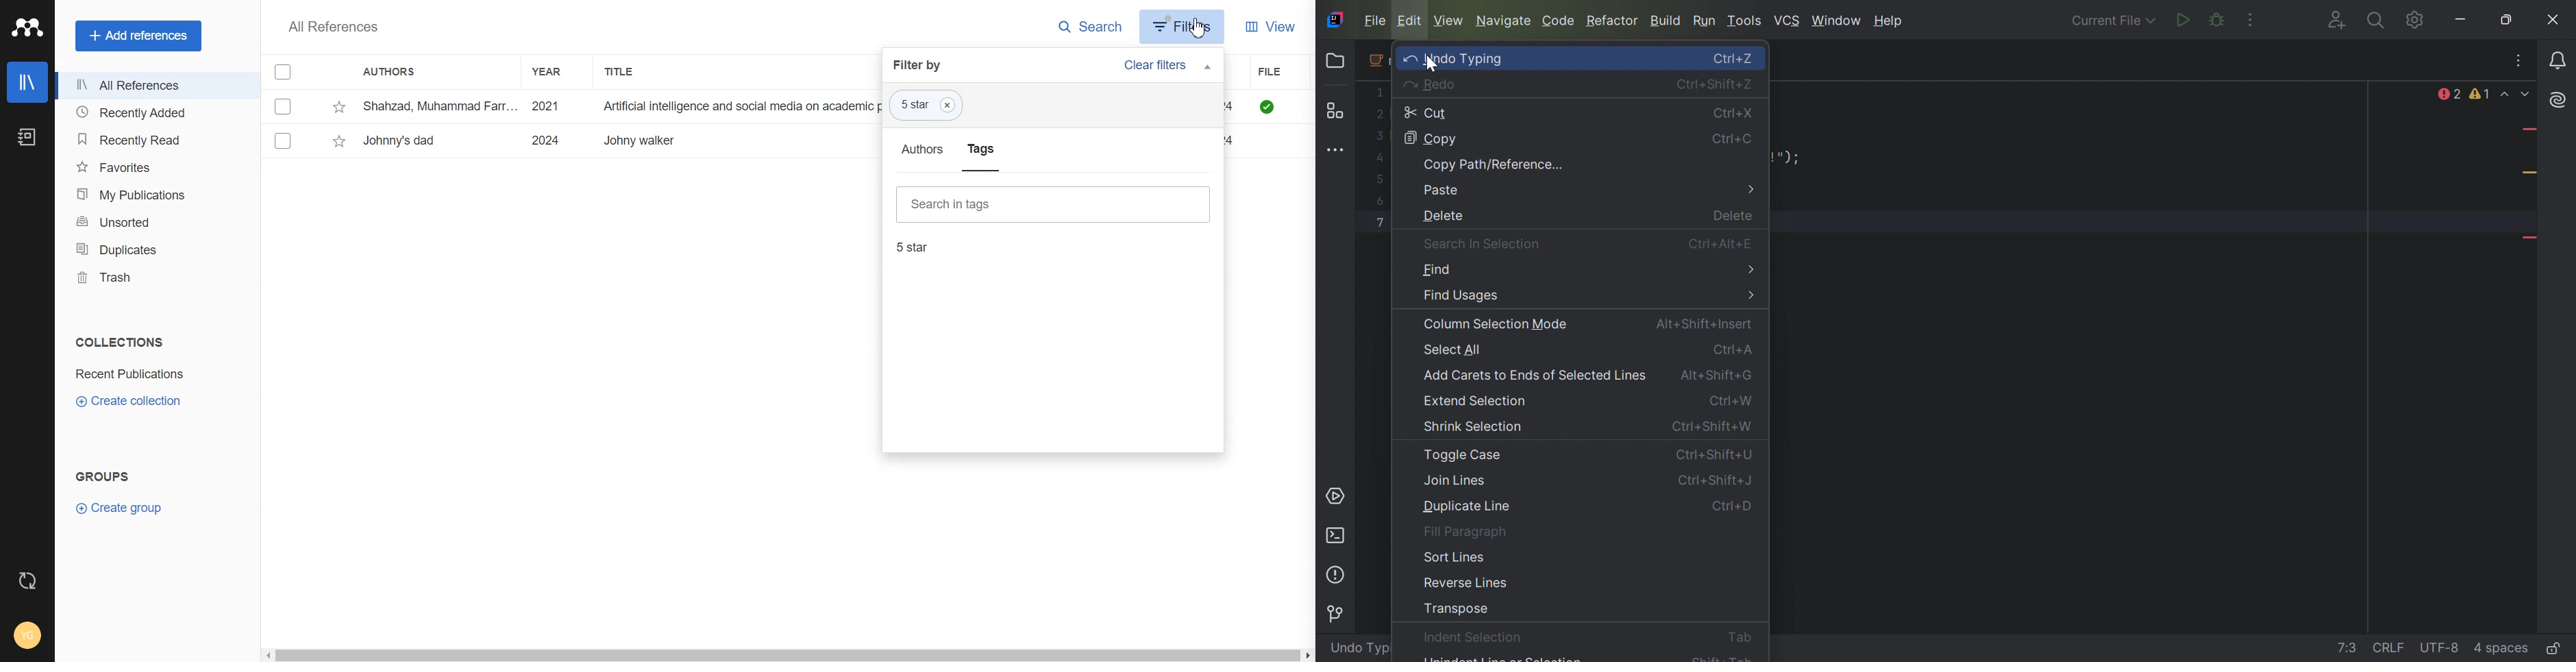 Image resolution: width=2576 pixels, height=672 pixels. Describe the element at coordinates (553, 71) in the screenshot. I see `Year` at that location.